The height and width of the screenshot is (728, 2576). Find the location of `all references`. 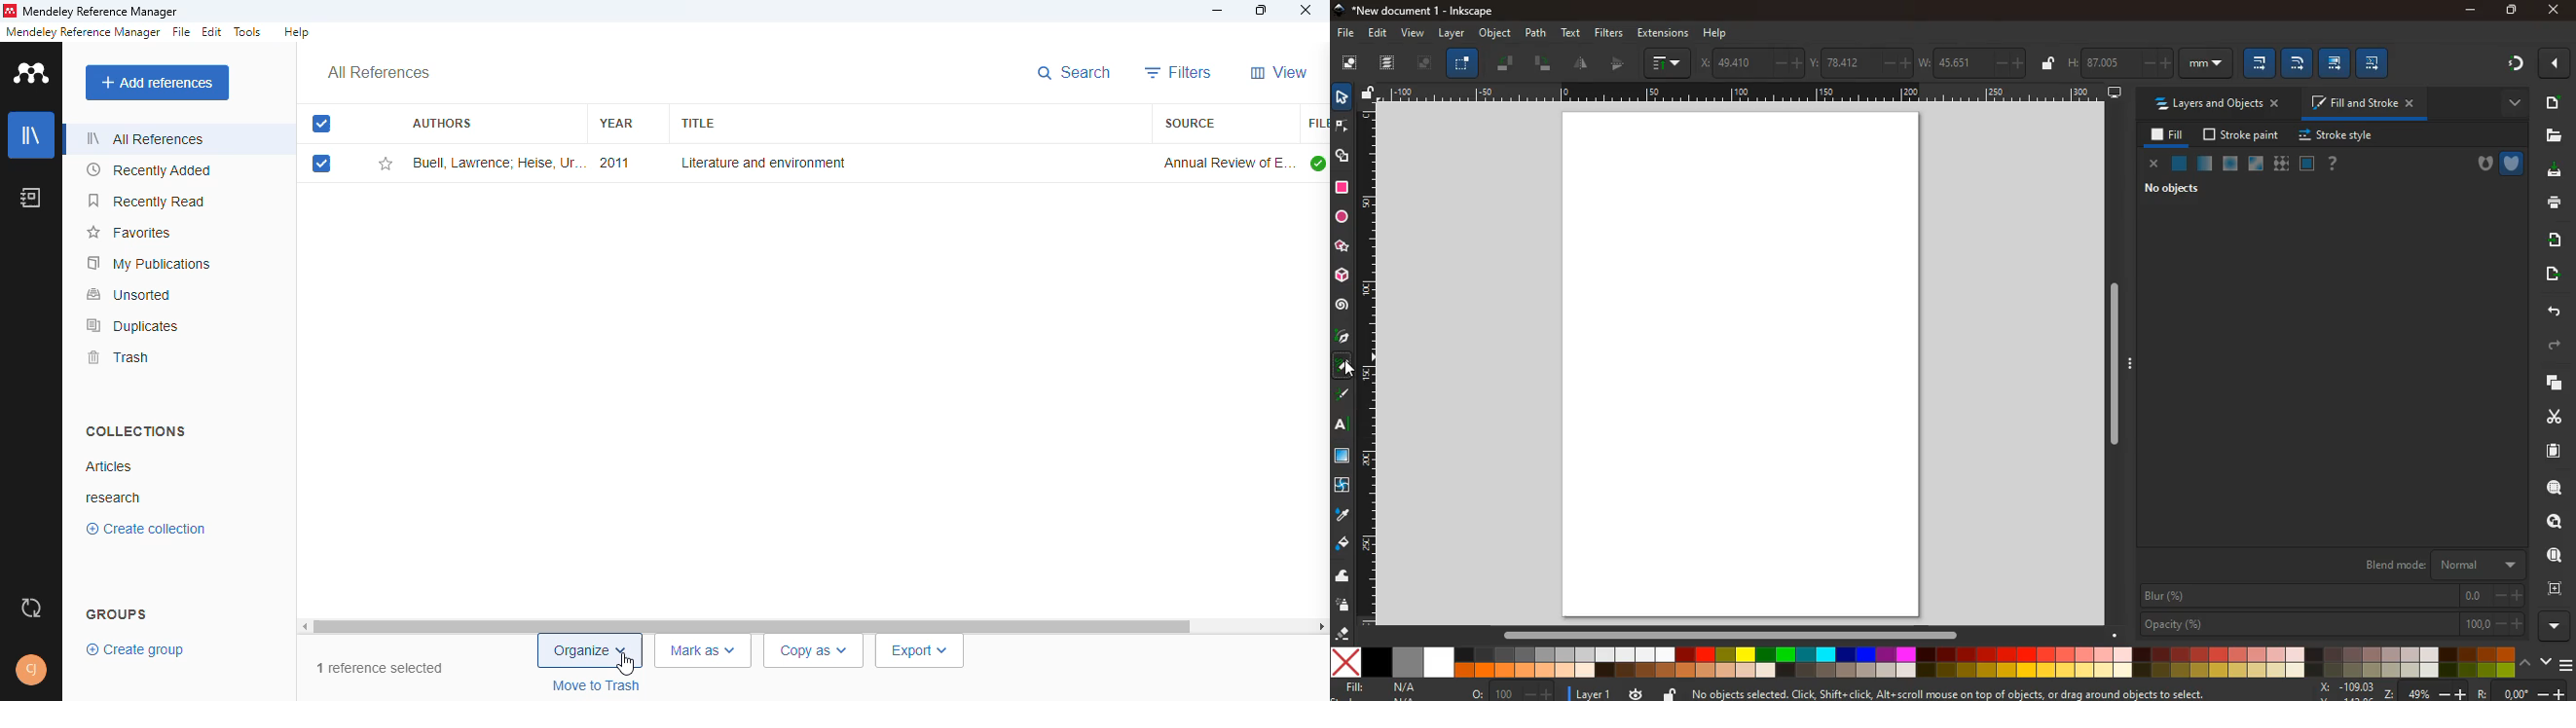

all references is located at coordinates (146, 138).